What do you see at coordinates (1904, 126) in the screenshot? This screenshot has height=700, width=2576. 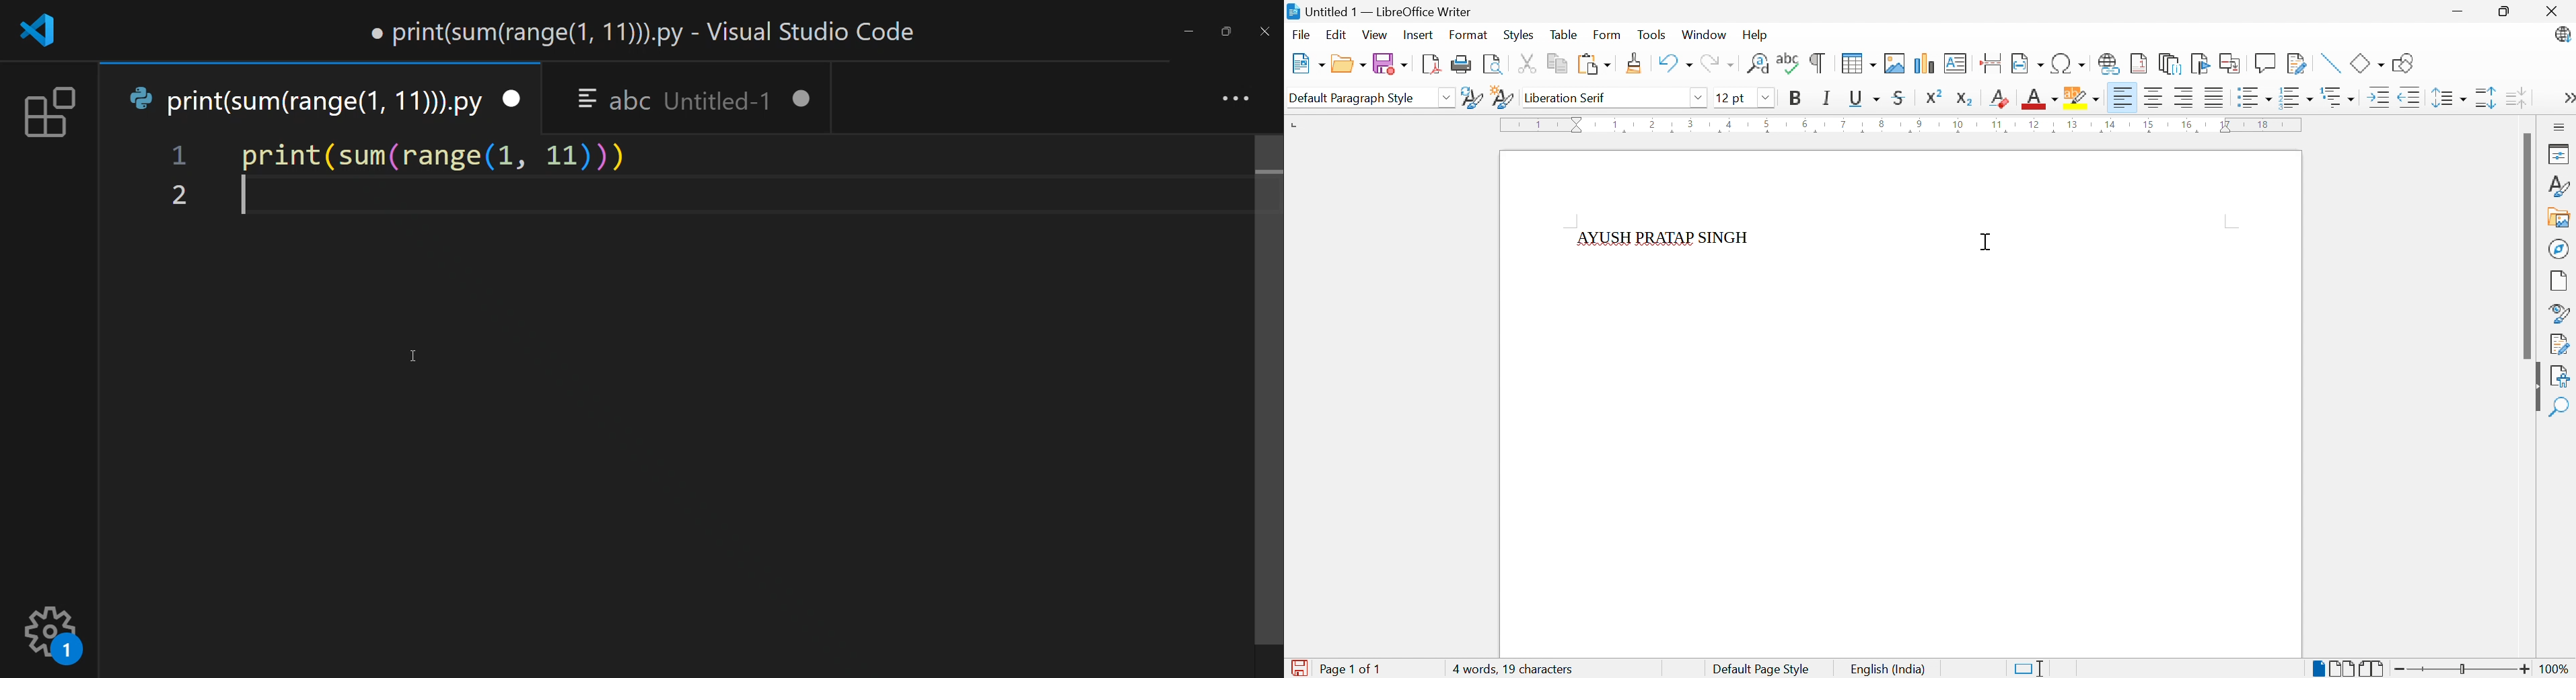 I see `Ruler` at bounding box center [1904, 126].